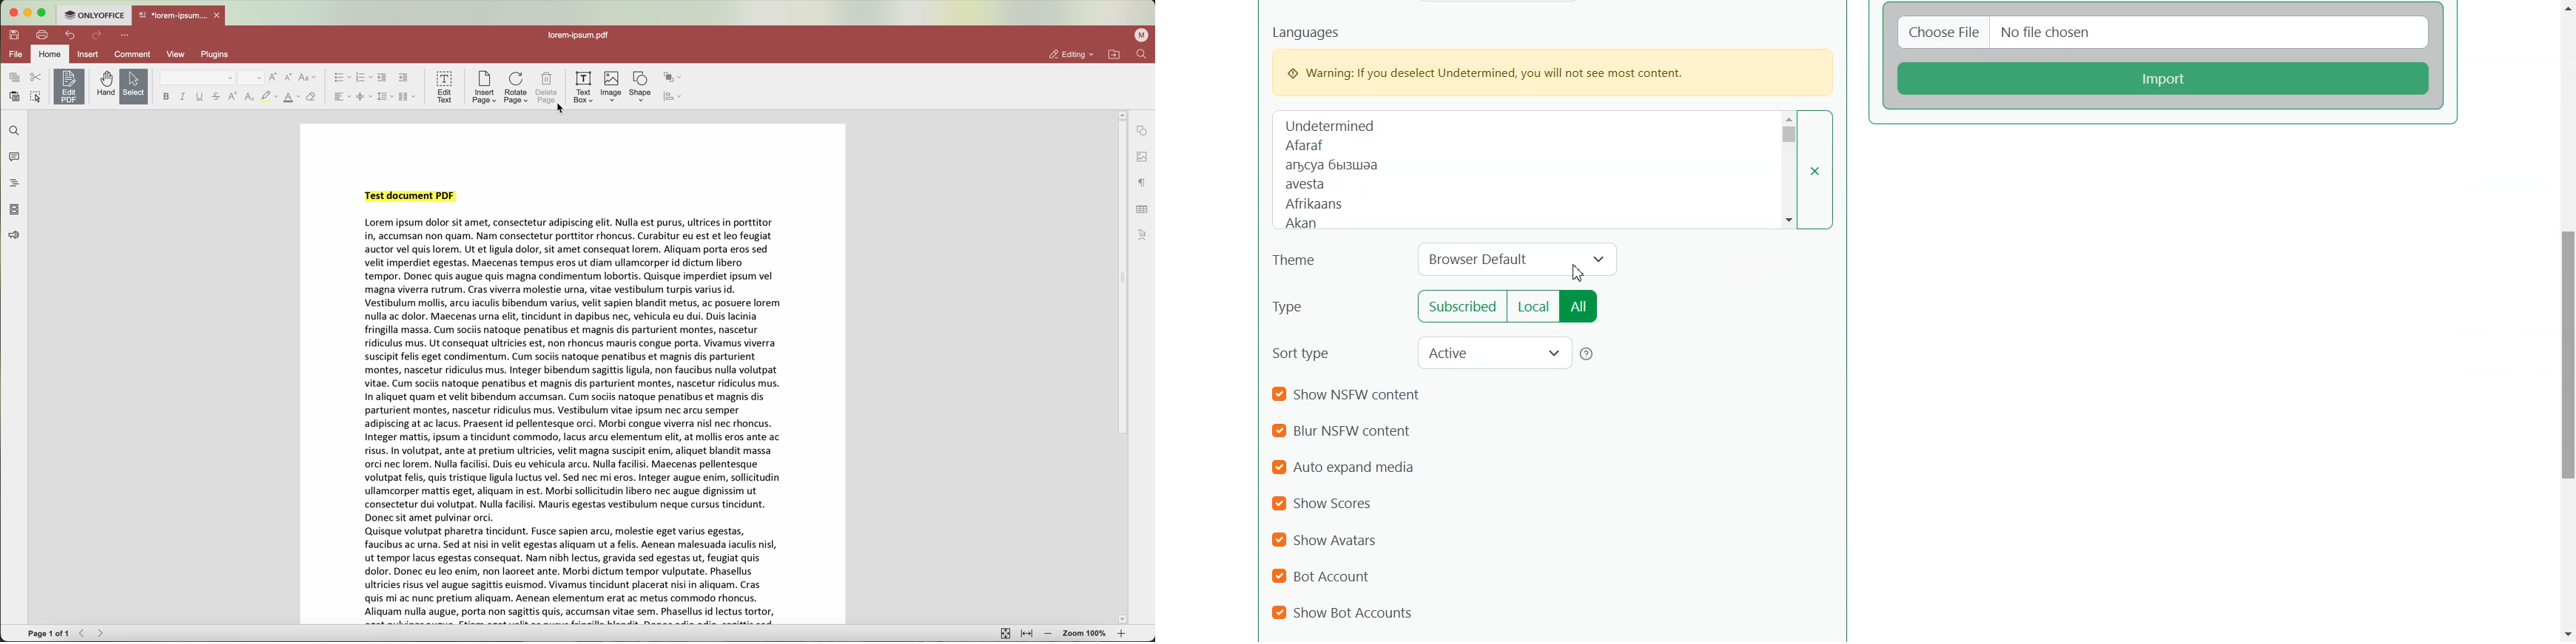 This screenshot has height=644, width=2576. I want to click on text box, so click(581, 88).